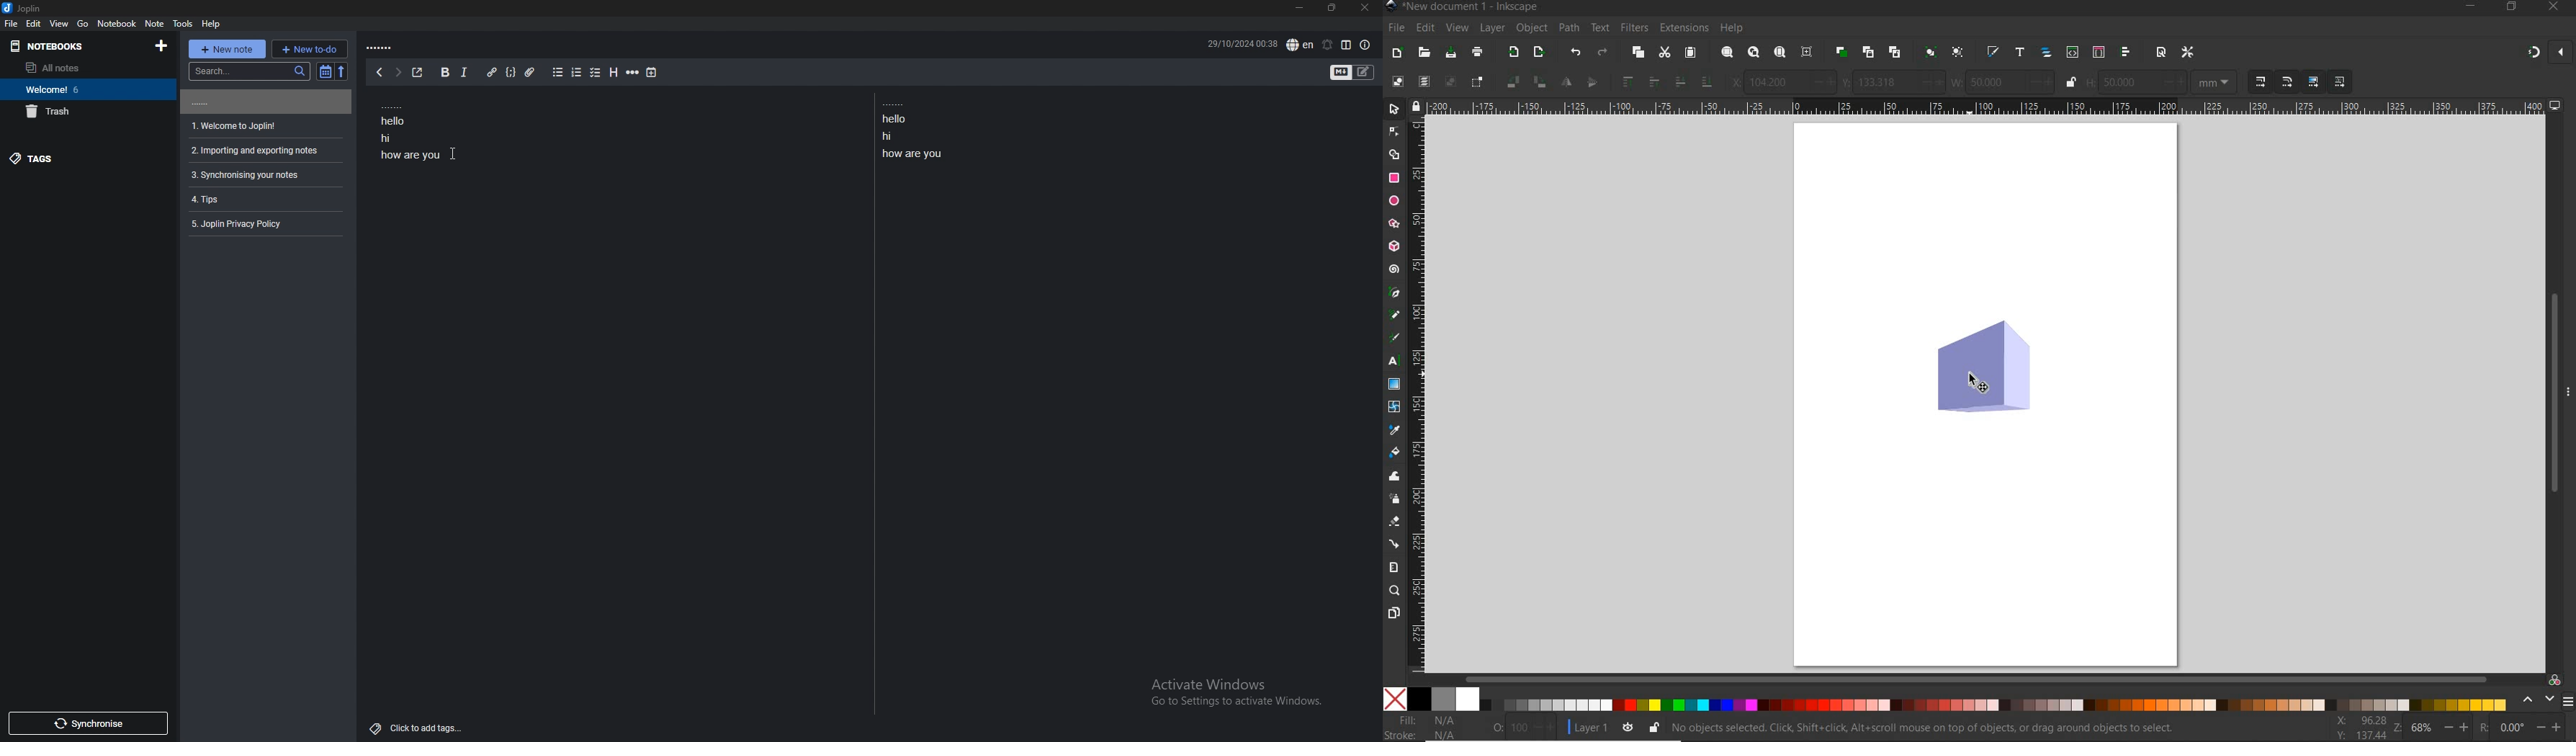 Image resolution: width=2576 pixels, height=756 pixels. What do you see at coordinates (81, 67) in the screenshot?
I see `all notes` at bounding box center [81, 67].